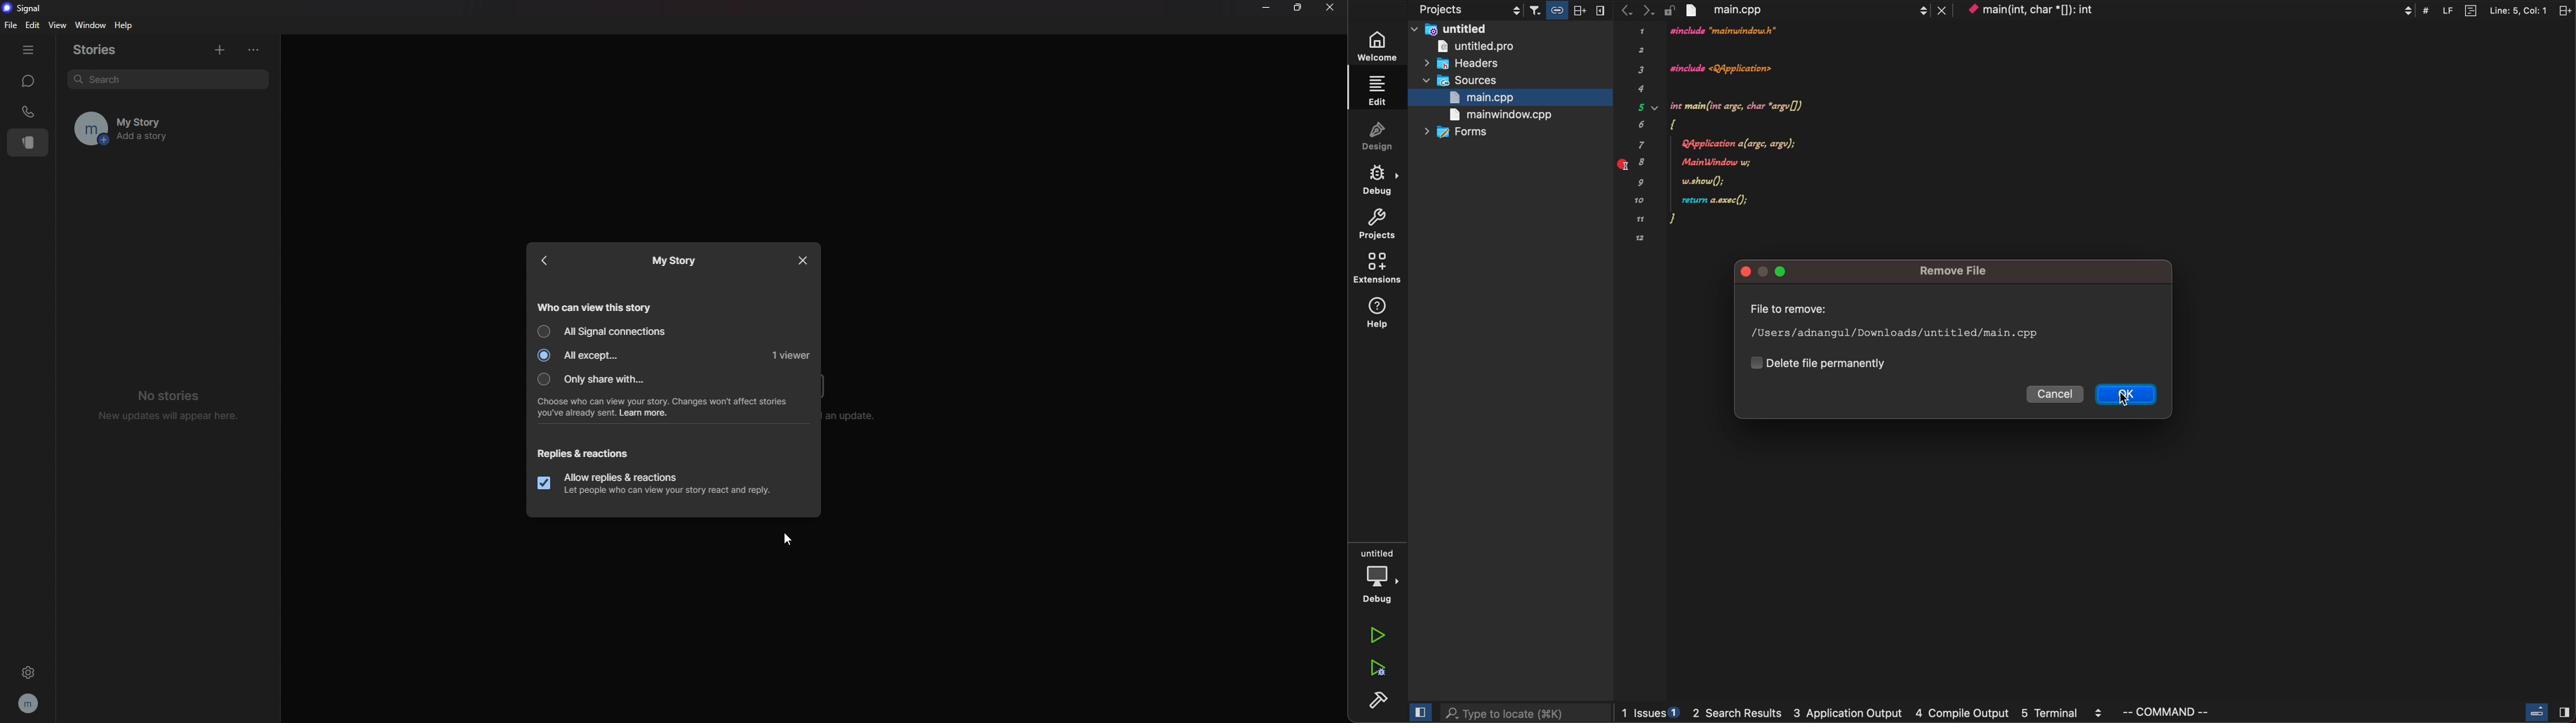 This screenshot has height=728, width=2576. Describe the element at coordinates (1465, 66) in the screenshot. I see `headers` at that location.